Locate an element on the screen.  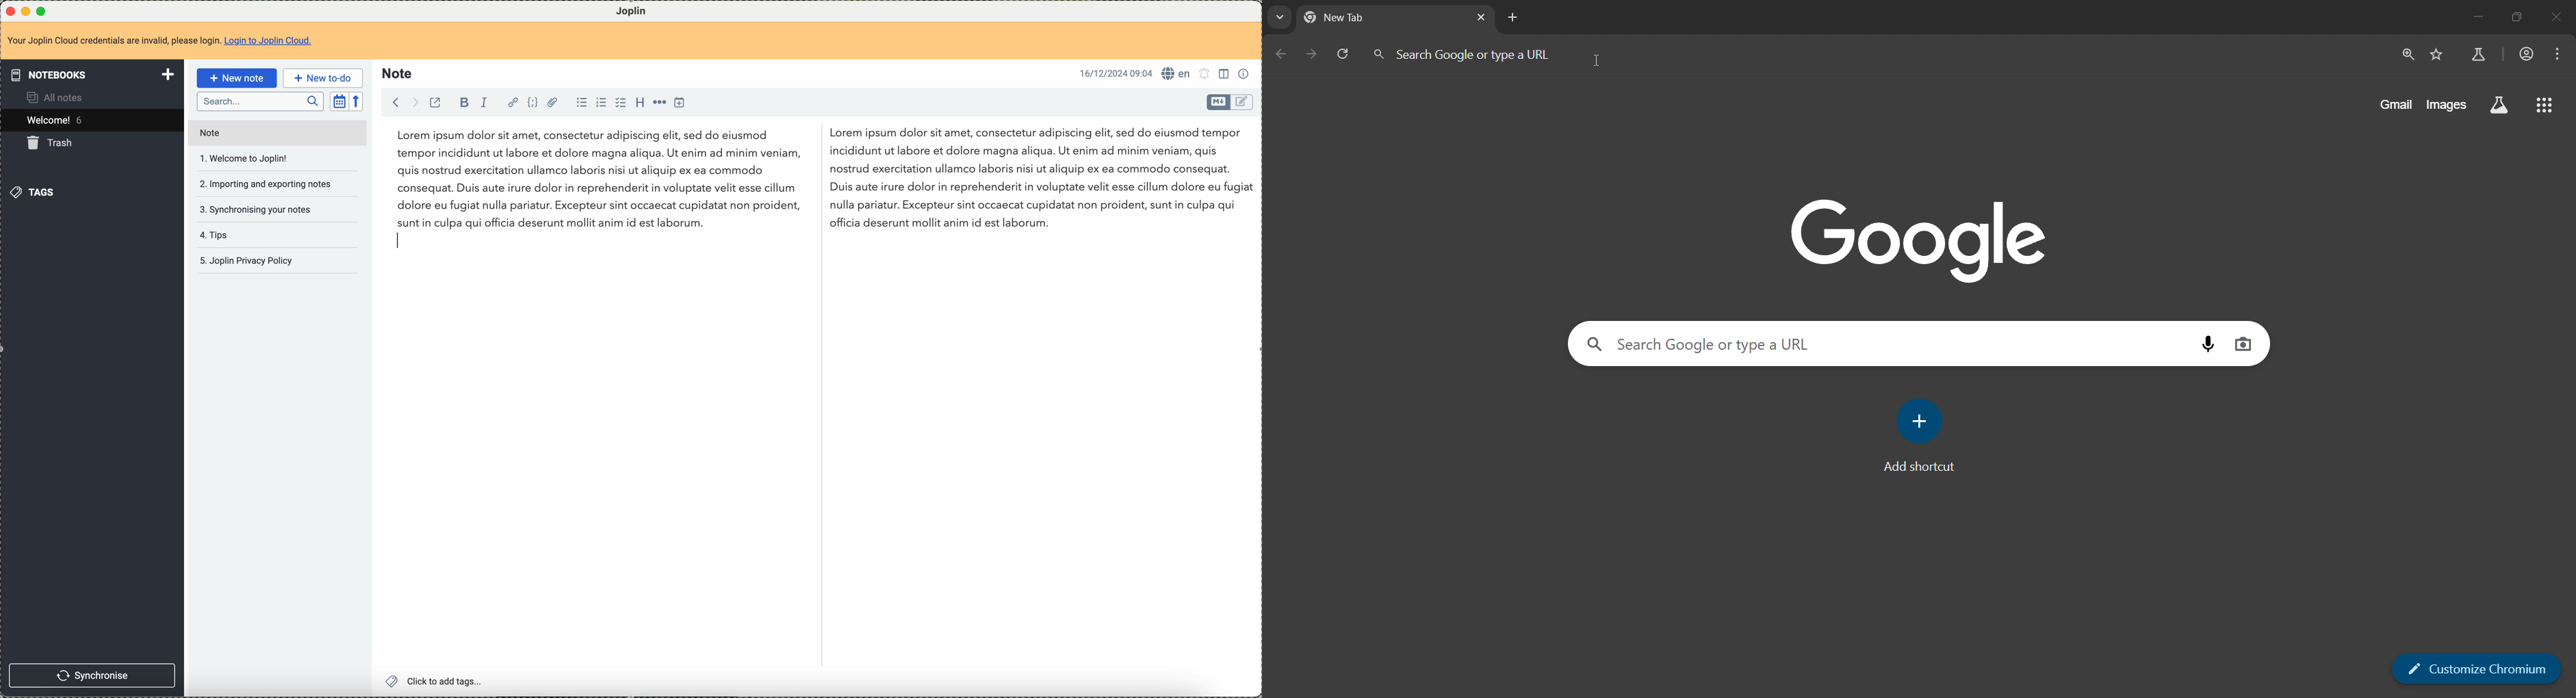
hyperlink is located at coordinates (512, 102).